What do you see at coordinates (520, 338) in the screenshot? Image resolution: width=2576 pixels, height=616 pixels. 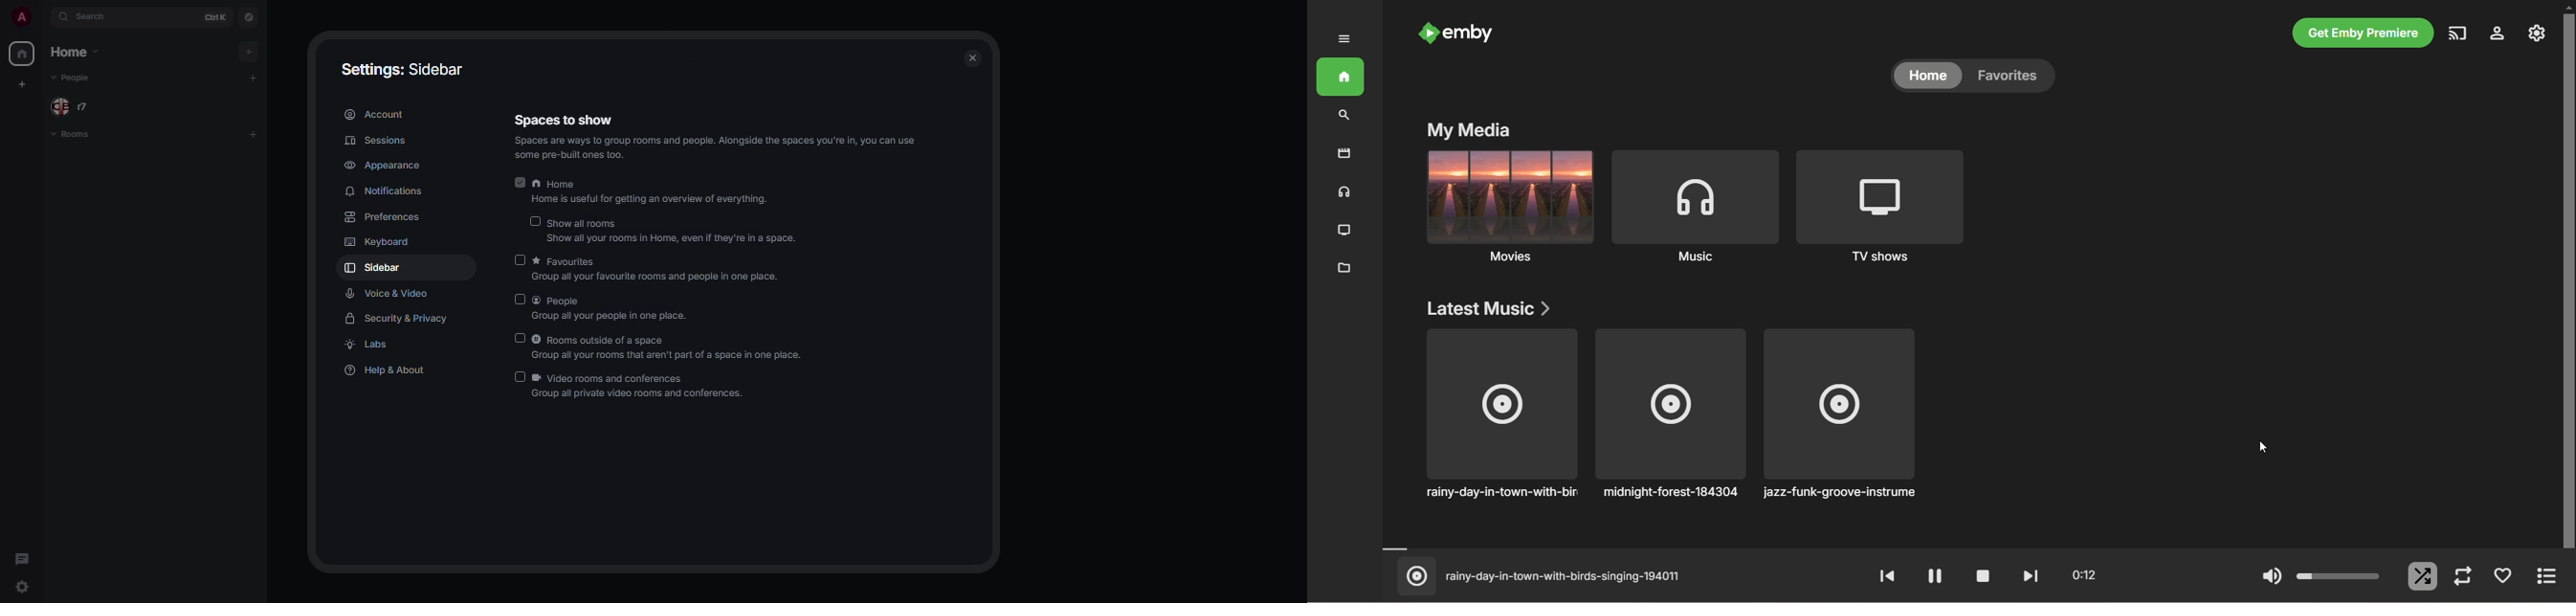 I see `disabled` at bounding box center [520, 338].